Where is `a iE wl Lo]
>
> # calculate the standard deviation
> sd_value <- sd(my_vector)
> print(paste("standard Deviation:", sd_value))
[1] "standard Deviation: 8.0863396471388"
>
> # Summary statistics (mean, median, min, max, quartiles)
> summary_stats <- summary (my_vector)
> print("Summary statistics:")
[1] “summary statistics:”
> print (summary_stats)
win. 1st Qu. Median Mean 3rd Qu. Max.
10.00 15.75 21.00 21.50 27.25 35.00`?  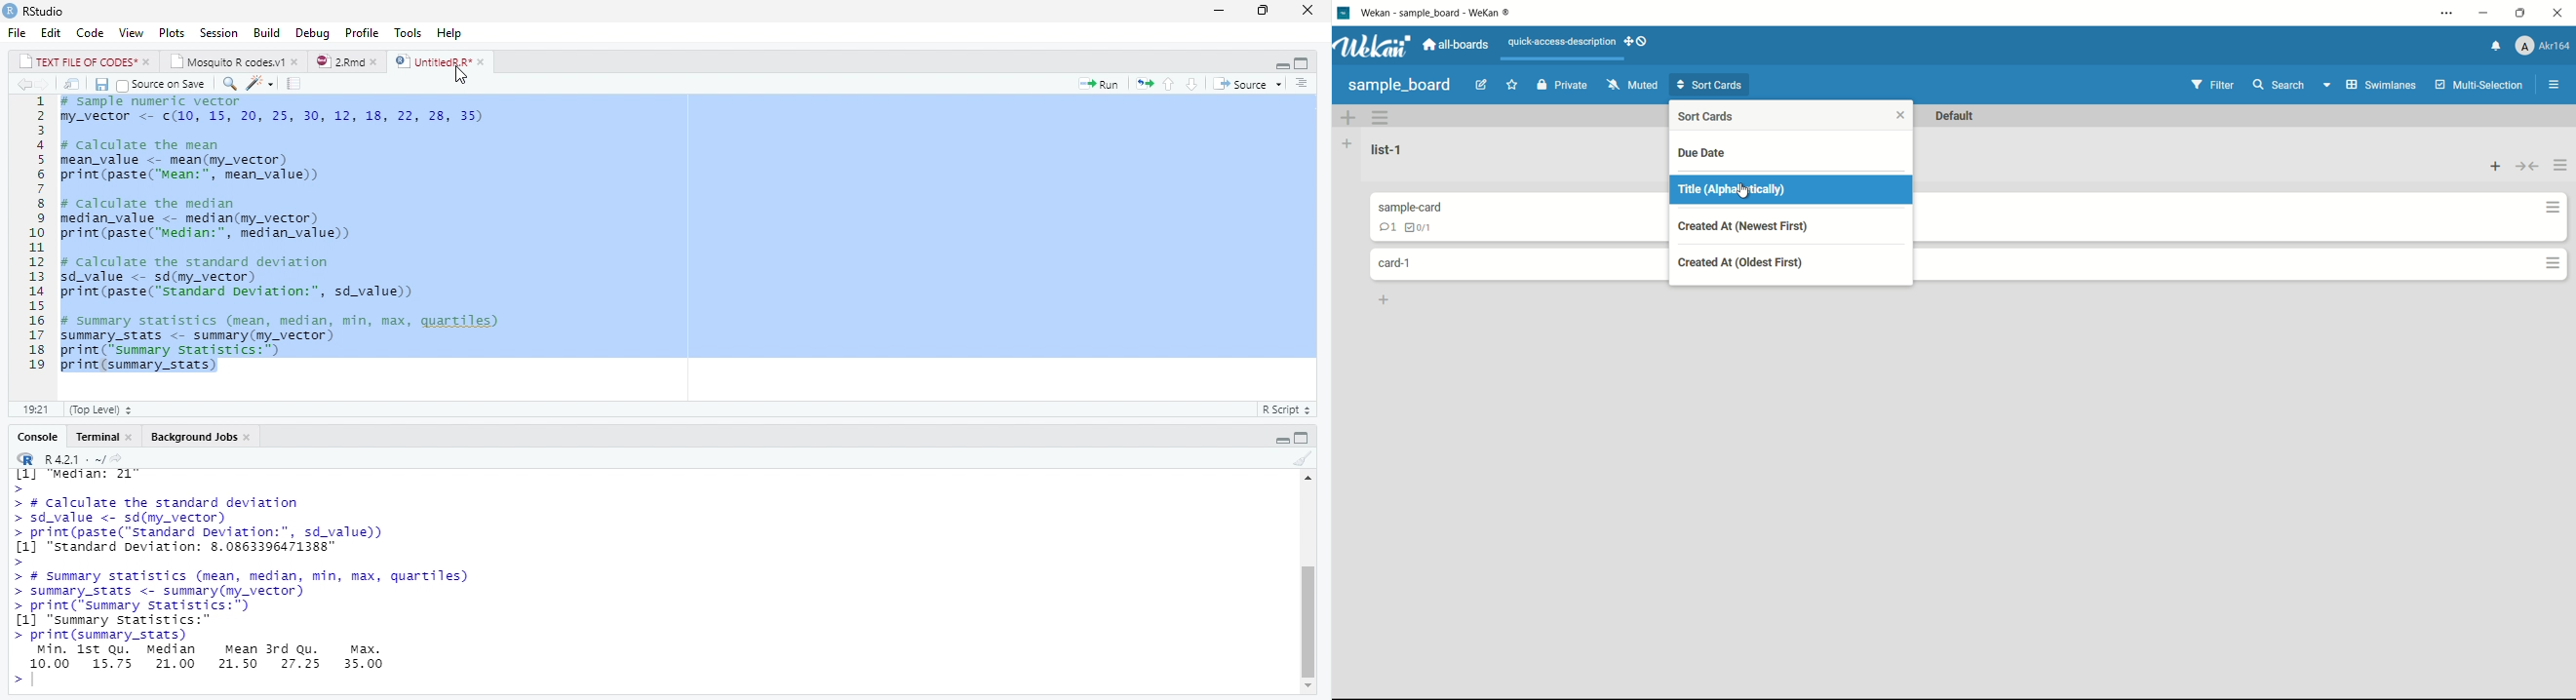 a iE wl Lo]
>
> # calculate the standard deviation
> sd_value <- sd(my_vector)
> print(paste("standard Deviation:", sd_value))
[1] "standard Deviation: 8.0863396471388"
>
> # Summary statistics (mean, median, min, max, quartiles)
> summary_stats <- summary (my_vector)
> print("Summary statistics:")
[1] “summary statistics:”
> print (summary_stats)
win. 1st Qu. Median Mean 3rd Qu. Max.
10.00 15.75 21.00 21.50 27.25 35.00 is located at coordinates (240, 570).